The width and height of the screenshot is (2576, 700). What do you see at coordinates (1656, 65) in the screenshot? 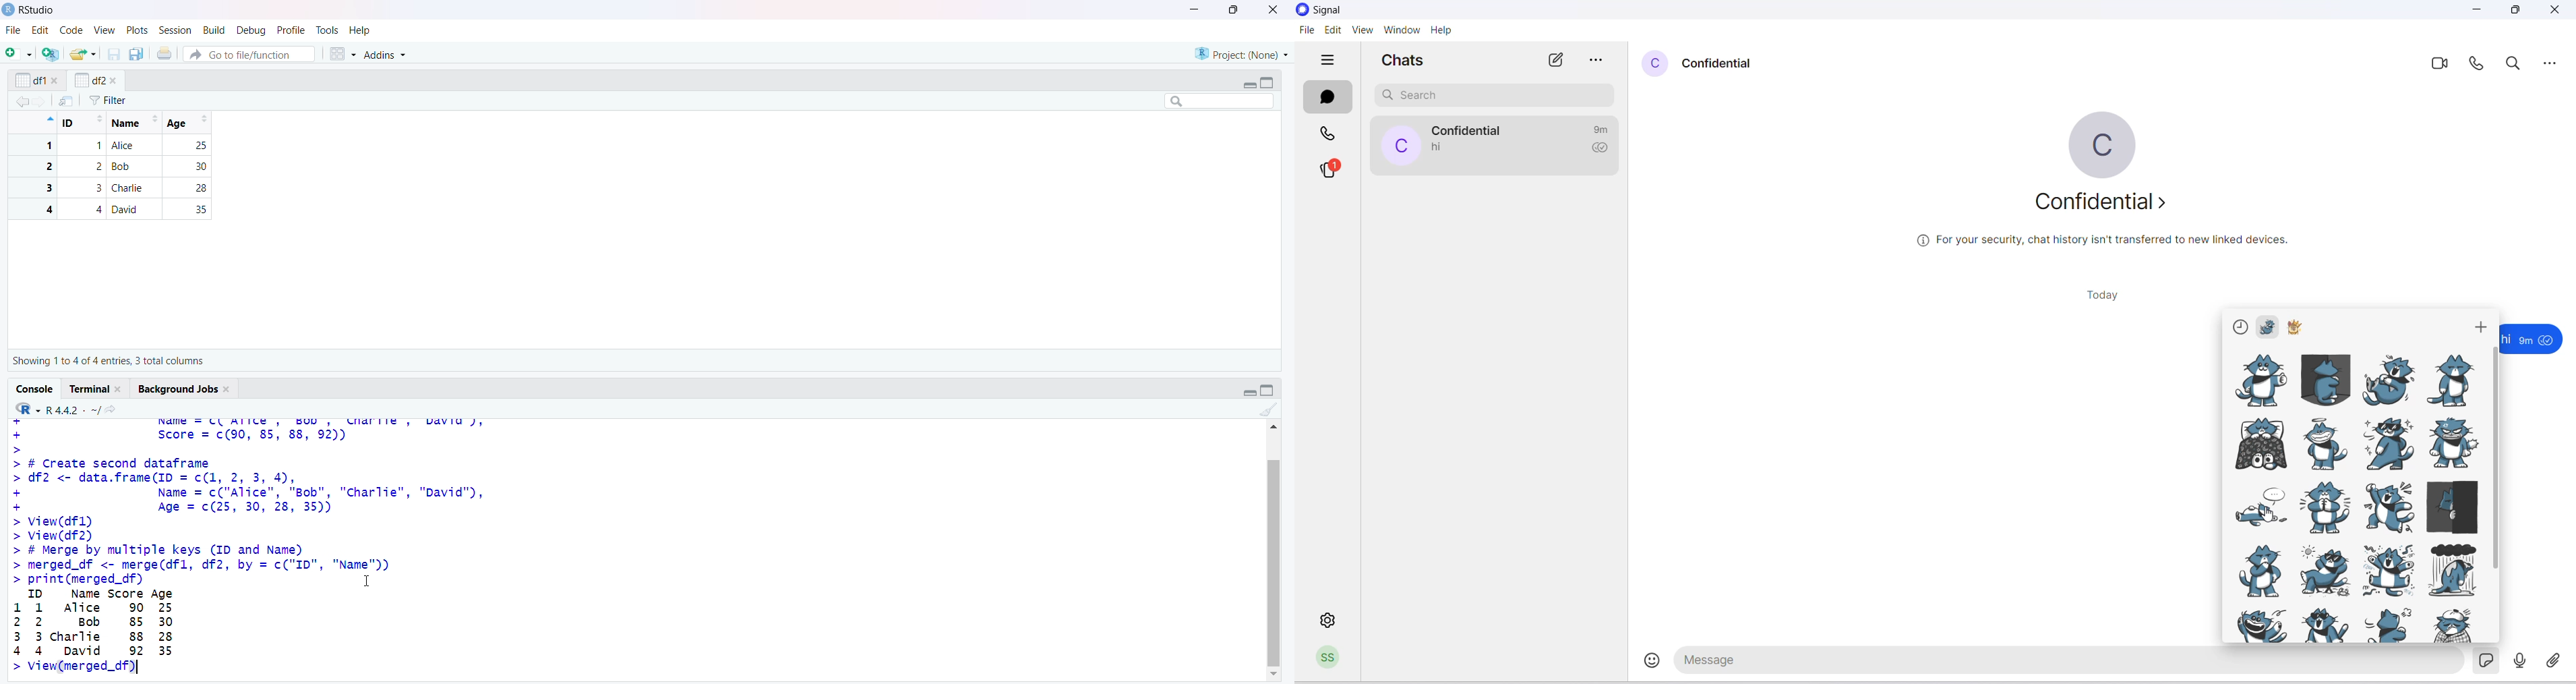
I see `profile picture` at bounding box center [1656, 65].